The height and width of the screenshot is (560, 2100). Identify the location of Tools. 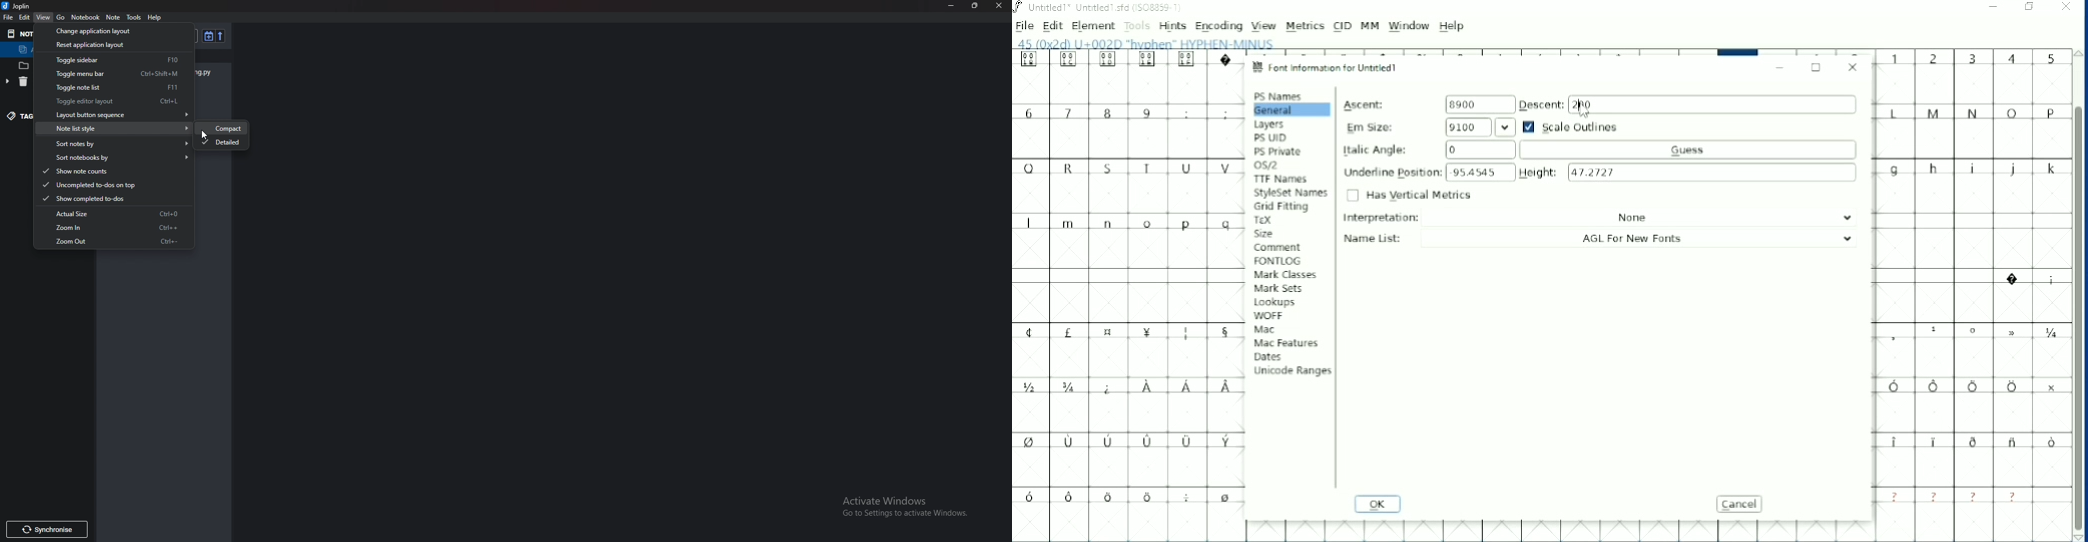
(134, 17).